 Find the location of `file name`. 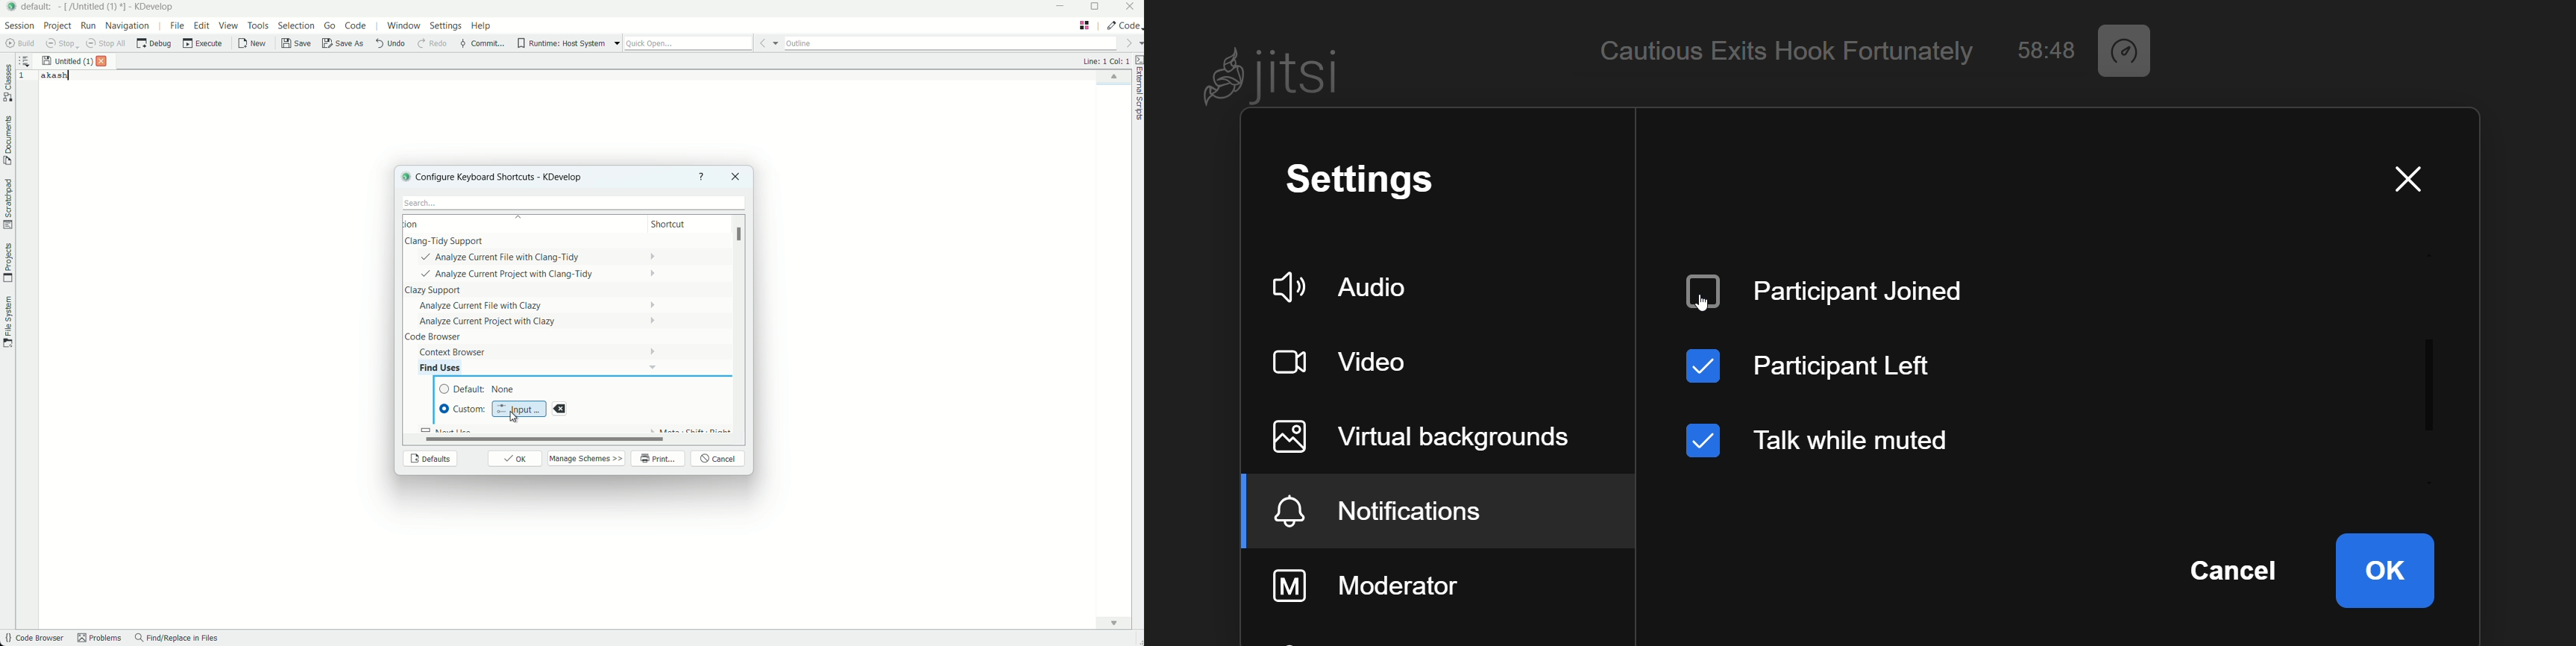

file name is located at coordinates (94, 7).